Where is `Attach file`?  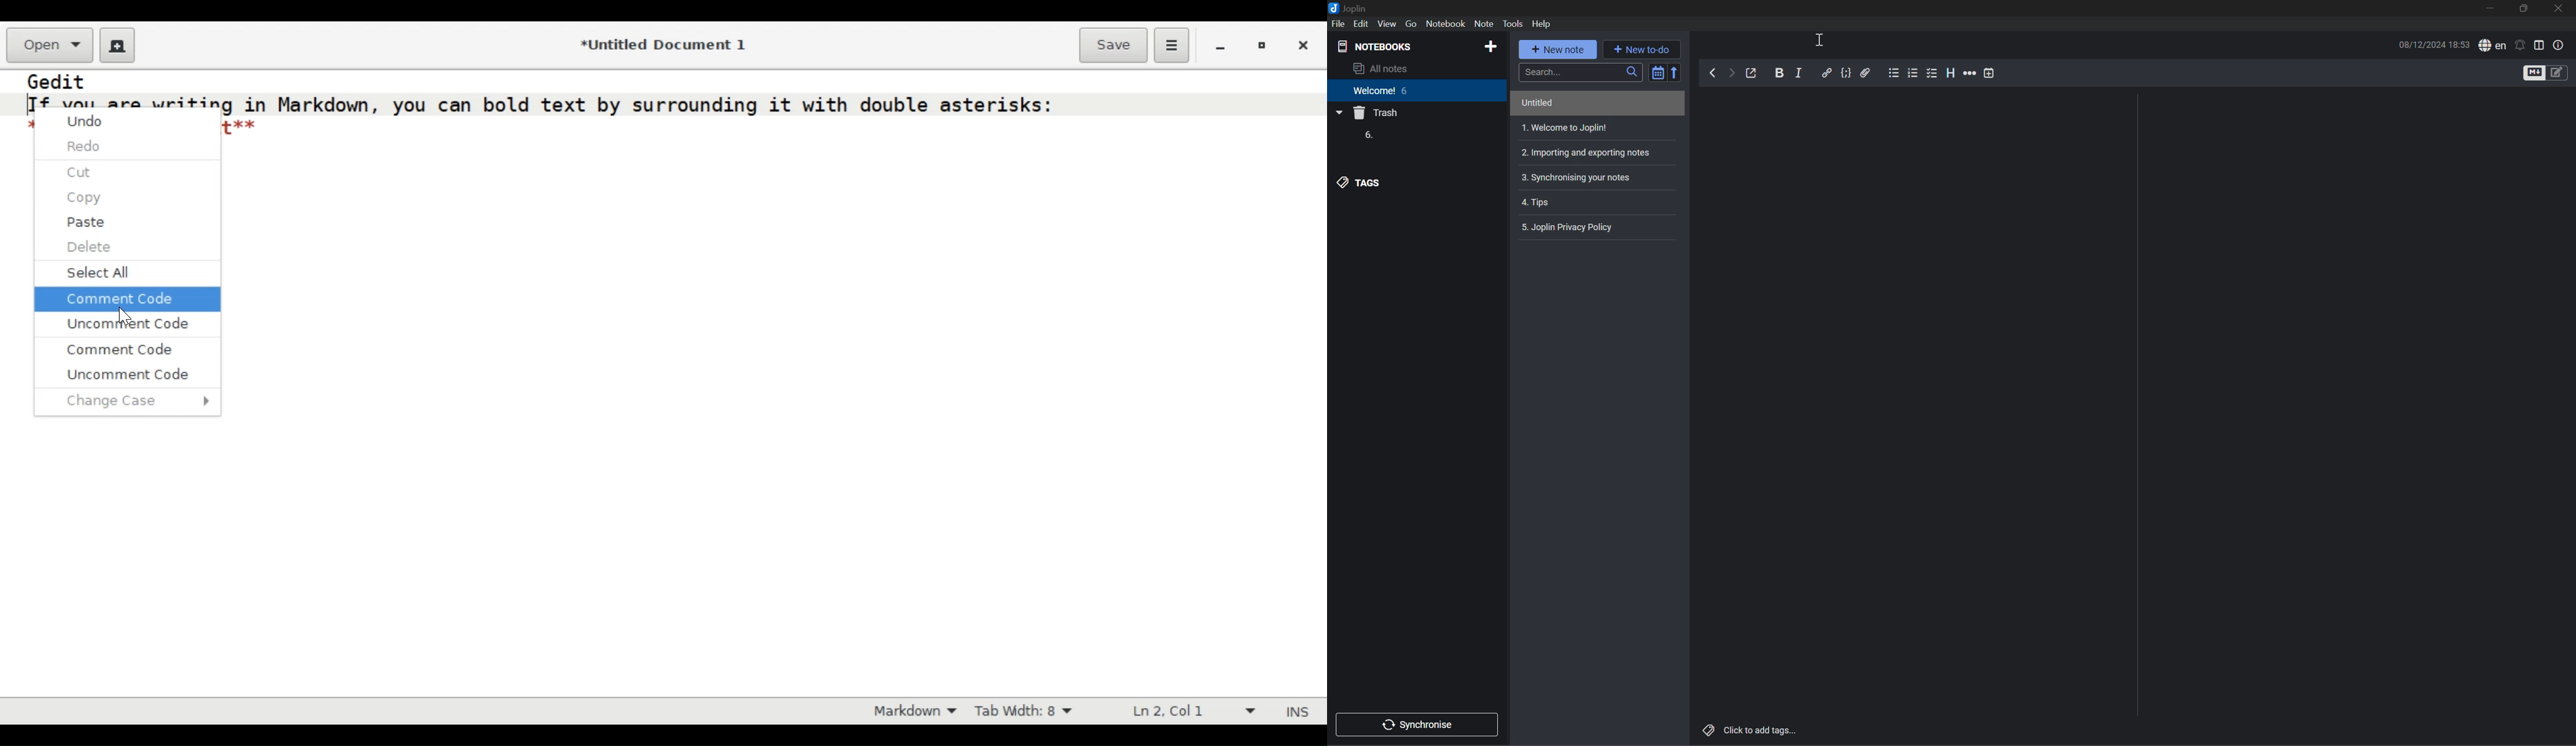
Attach file is located at coordinates (1867, 73).